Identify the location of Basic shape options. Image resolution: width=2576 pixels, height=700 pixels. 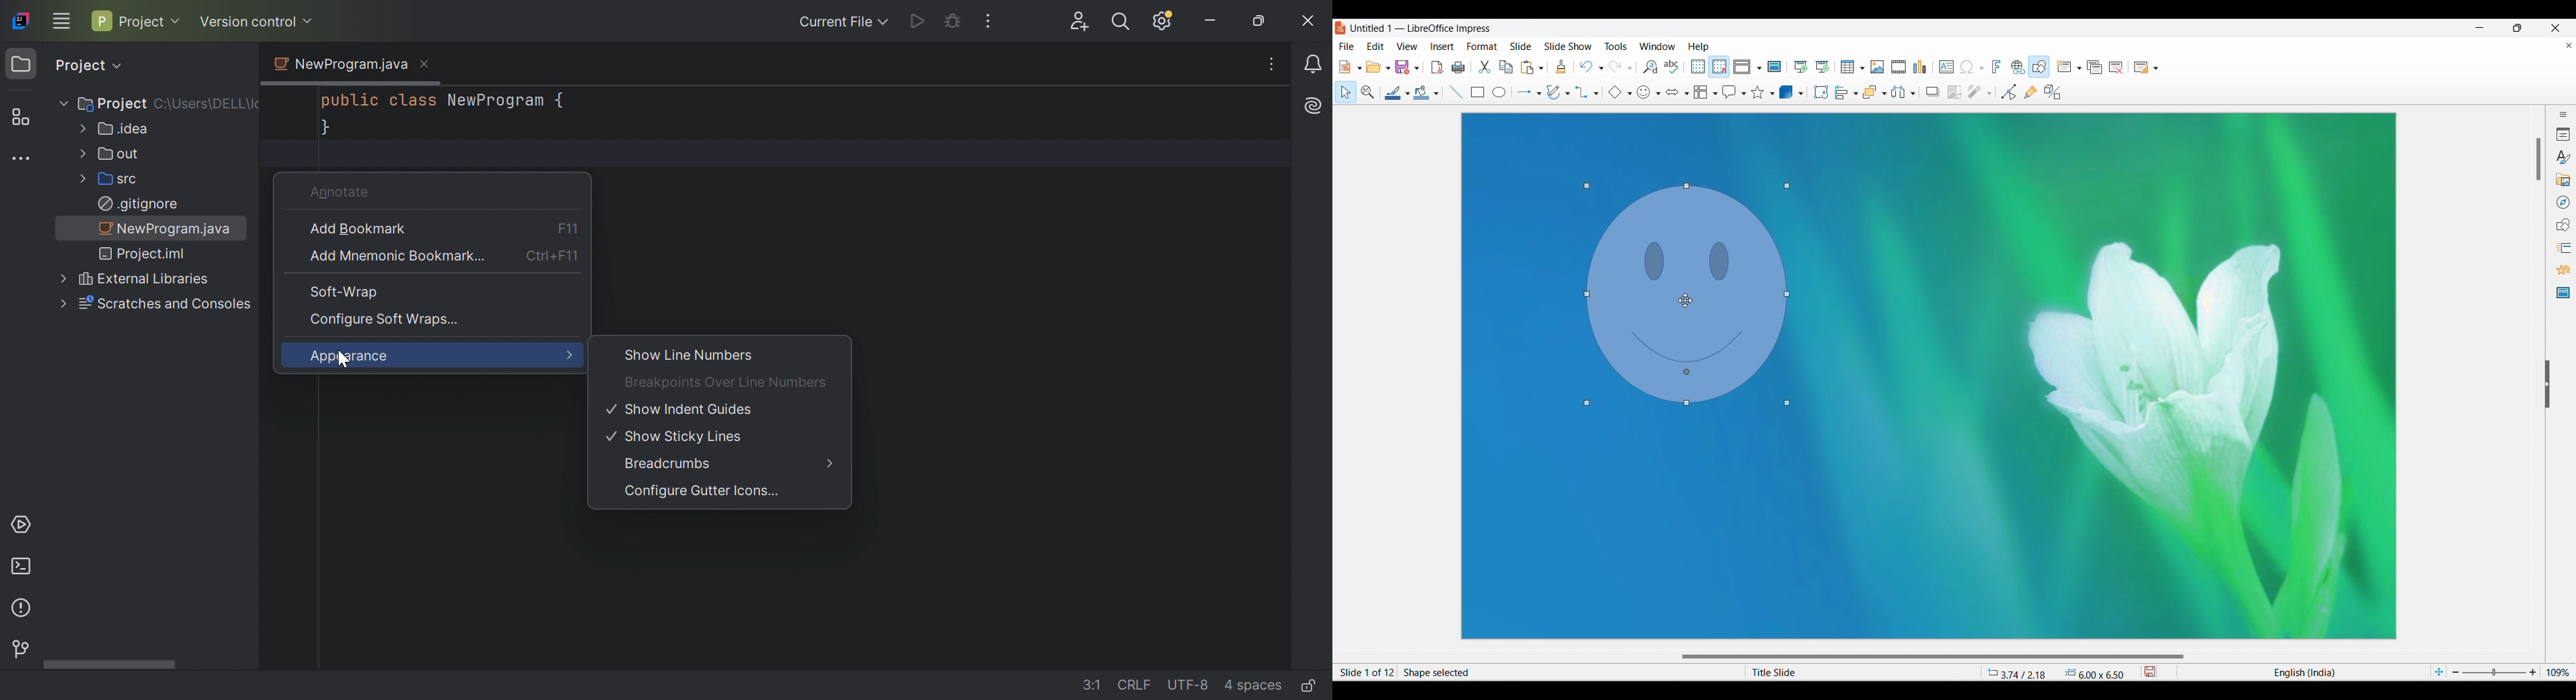
(1630, 93).